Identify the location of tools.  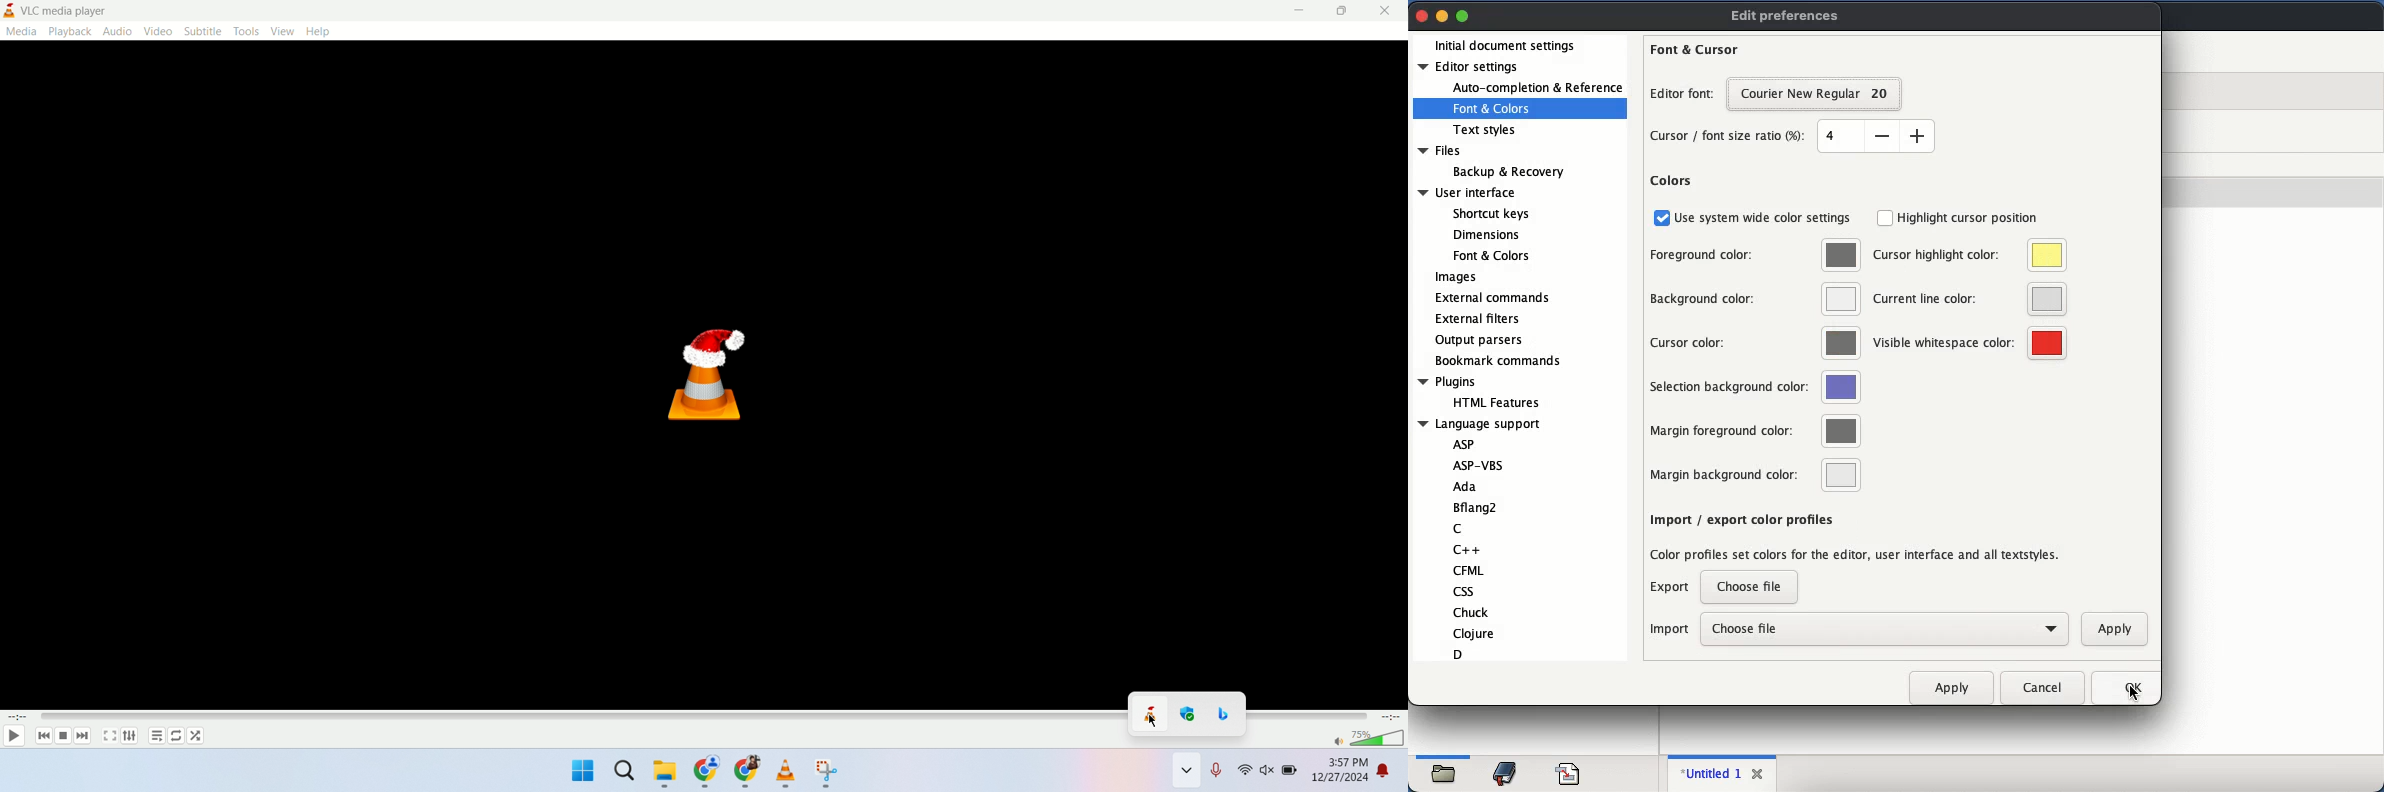
(249, 31).